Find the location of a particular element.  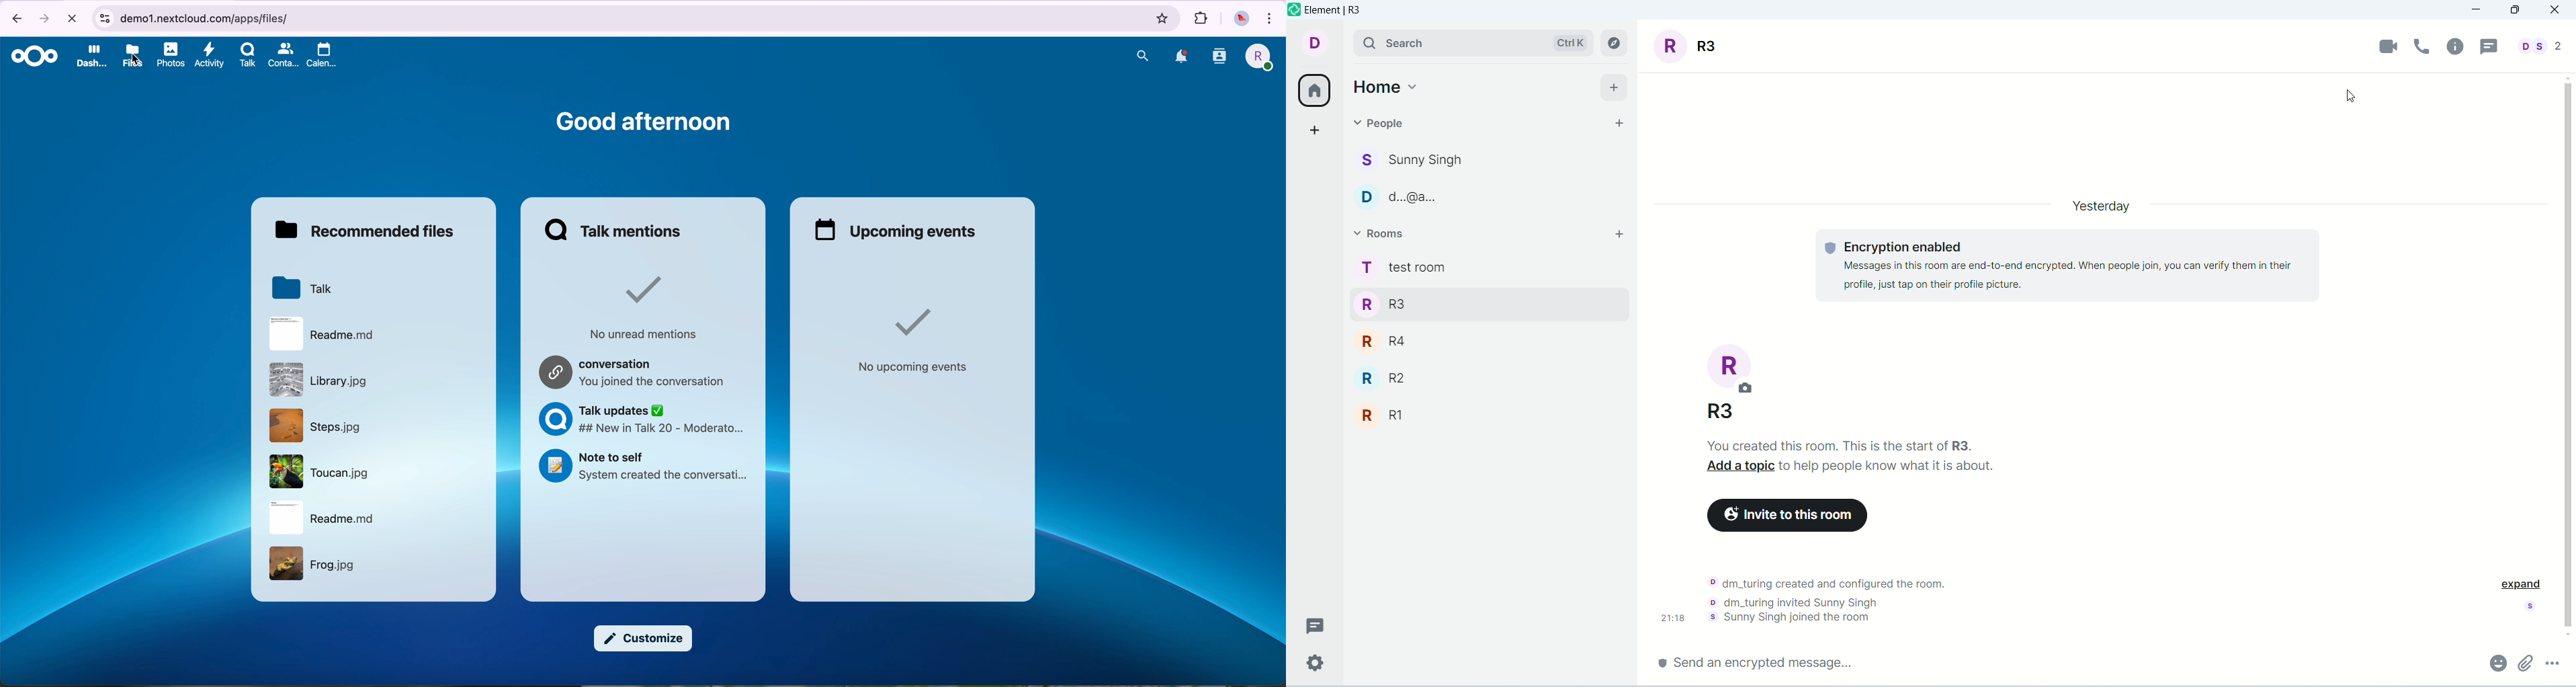

customize and control Google Chrome is located at coordinates (1272, 17).